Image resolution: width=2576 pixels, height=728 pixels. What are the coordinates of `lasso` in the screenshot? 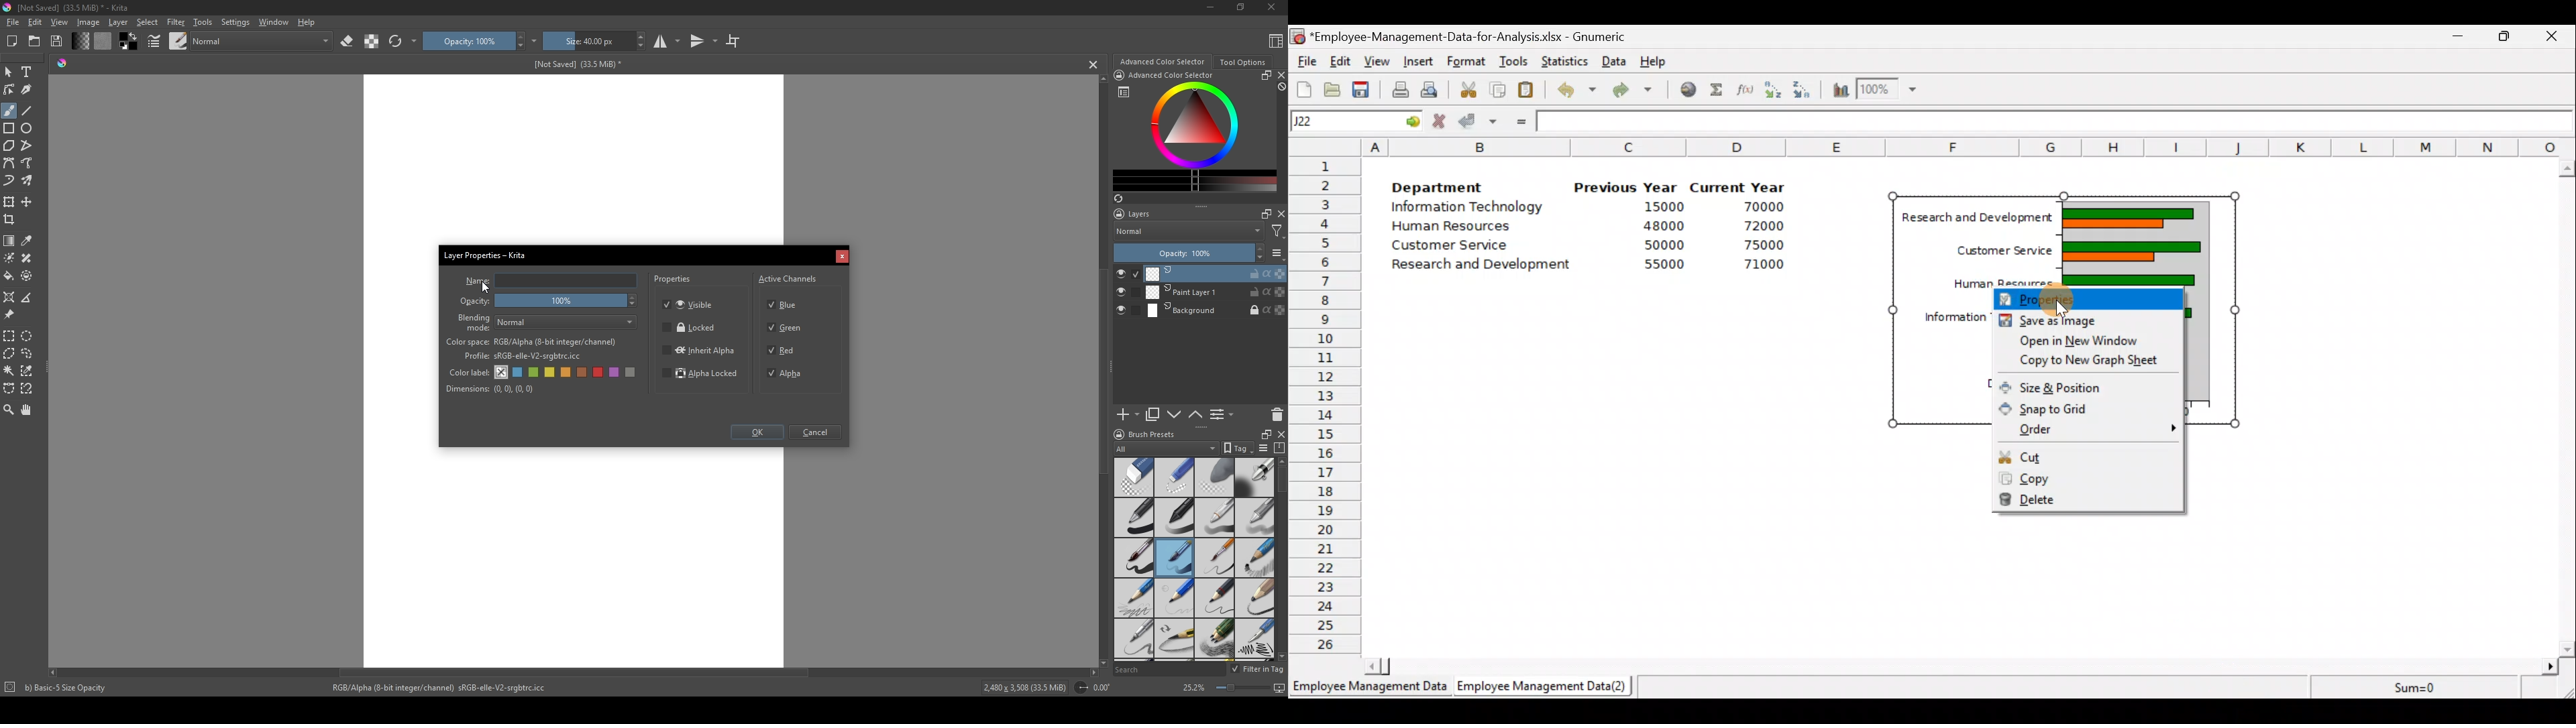 It's located at (28, 353).